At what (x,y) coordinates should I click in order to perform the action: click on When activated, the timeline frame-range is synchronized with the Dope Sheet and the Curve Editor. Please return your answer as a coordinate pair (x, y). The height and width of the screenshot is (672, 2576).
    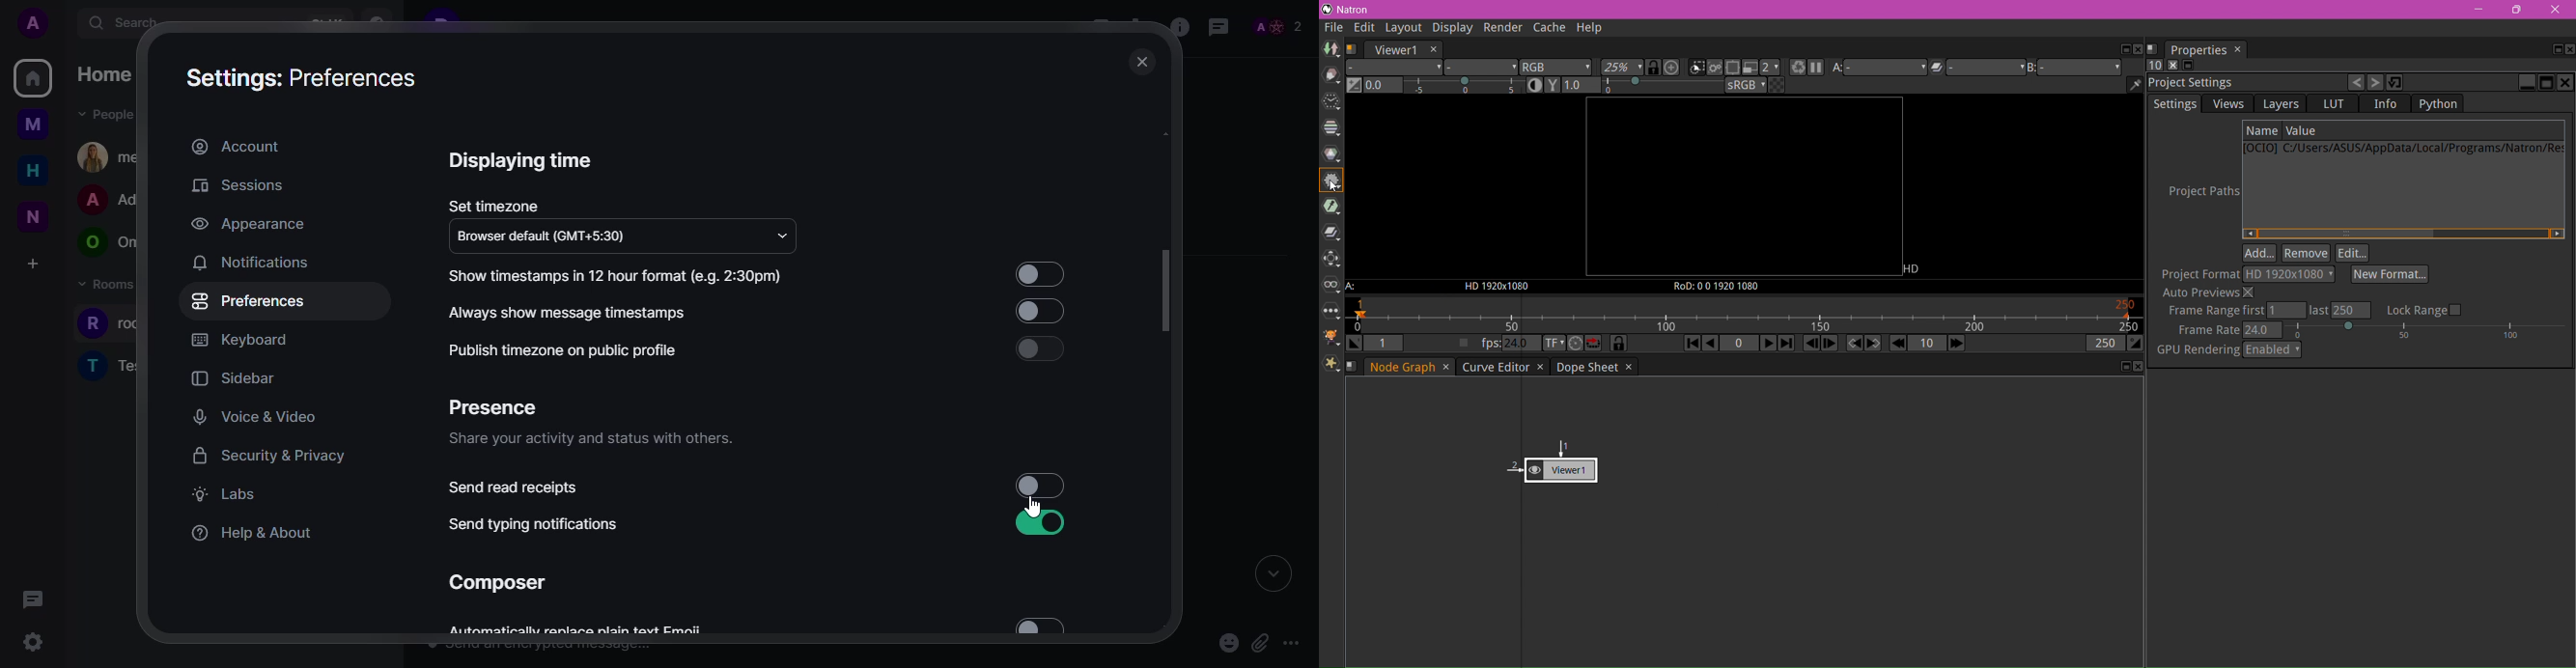
    Looking at the image, I should click on (1619, 344).